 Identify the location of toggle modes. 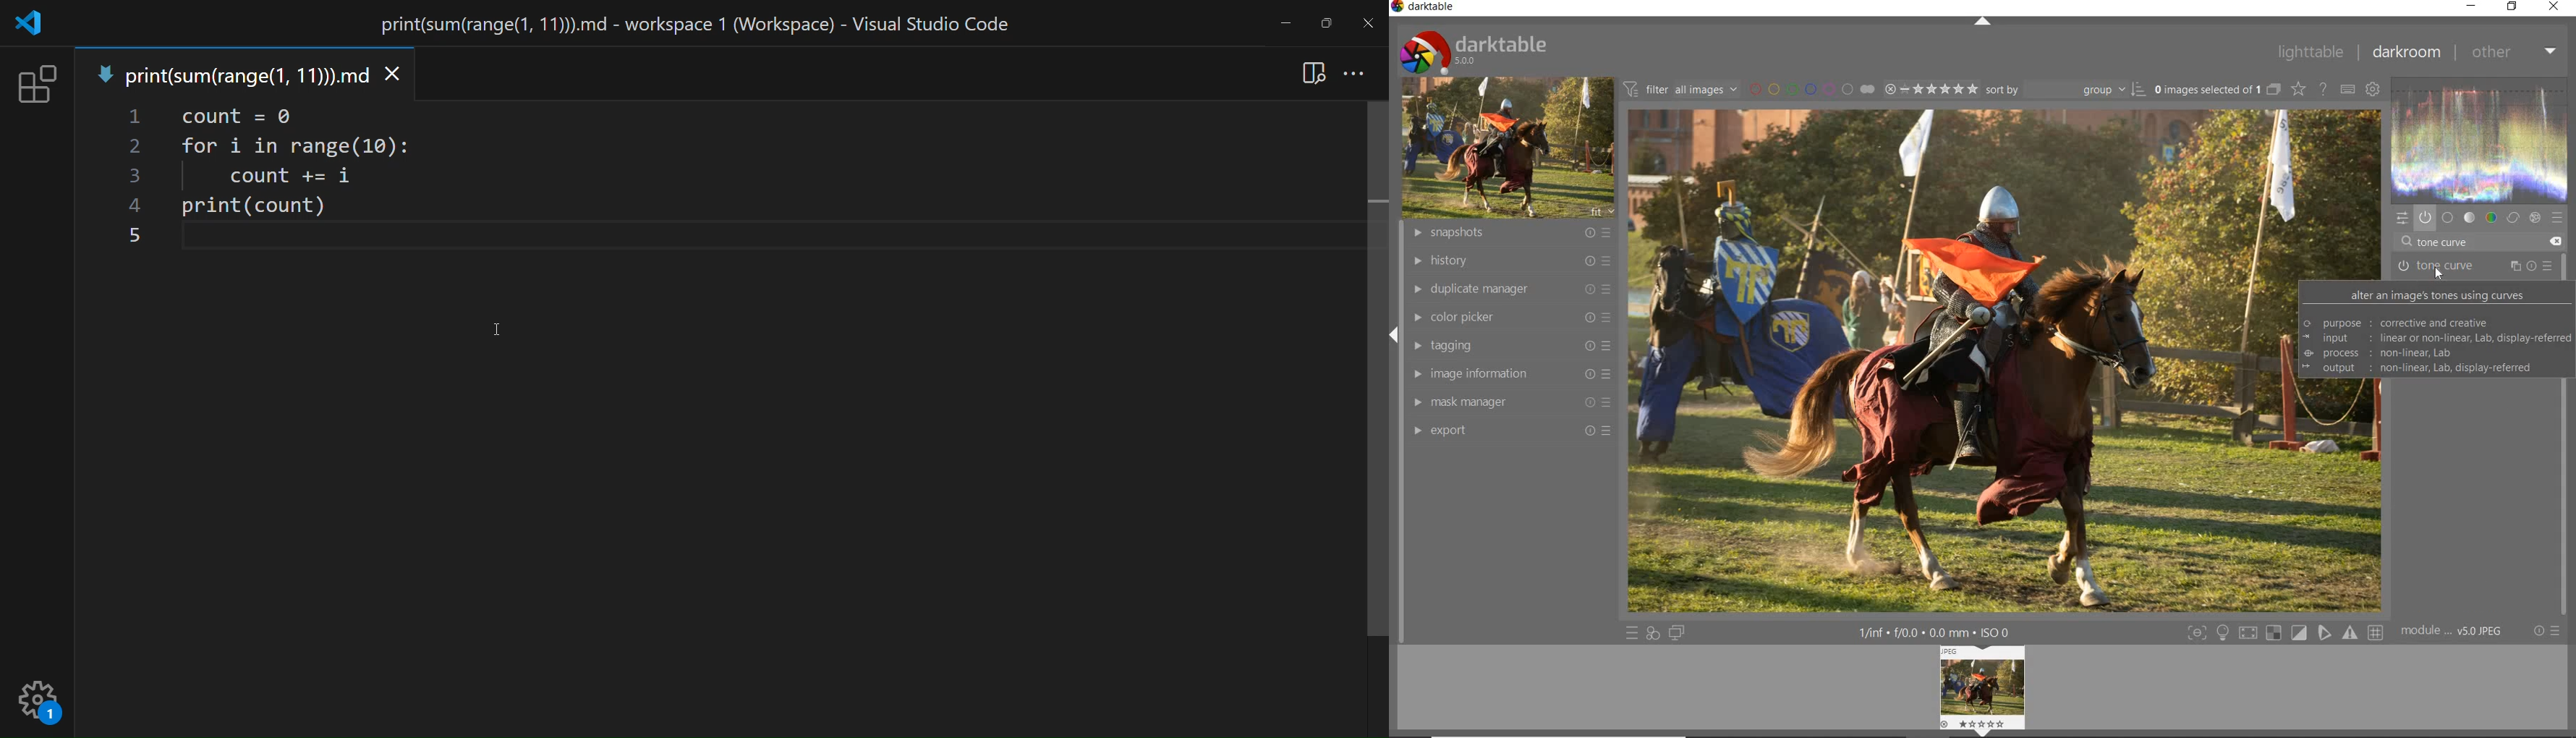
(2282, 633).